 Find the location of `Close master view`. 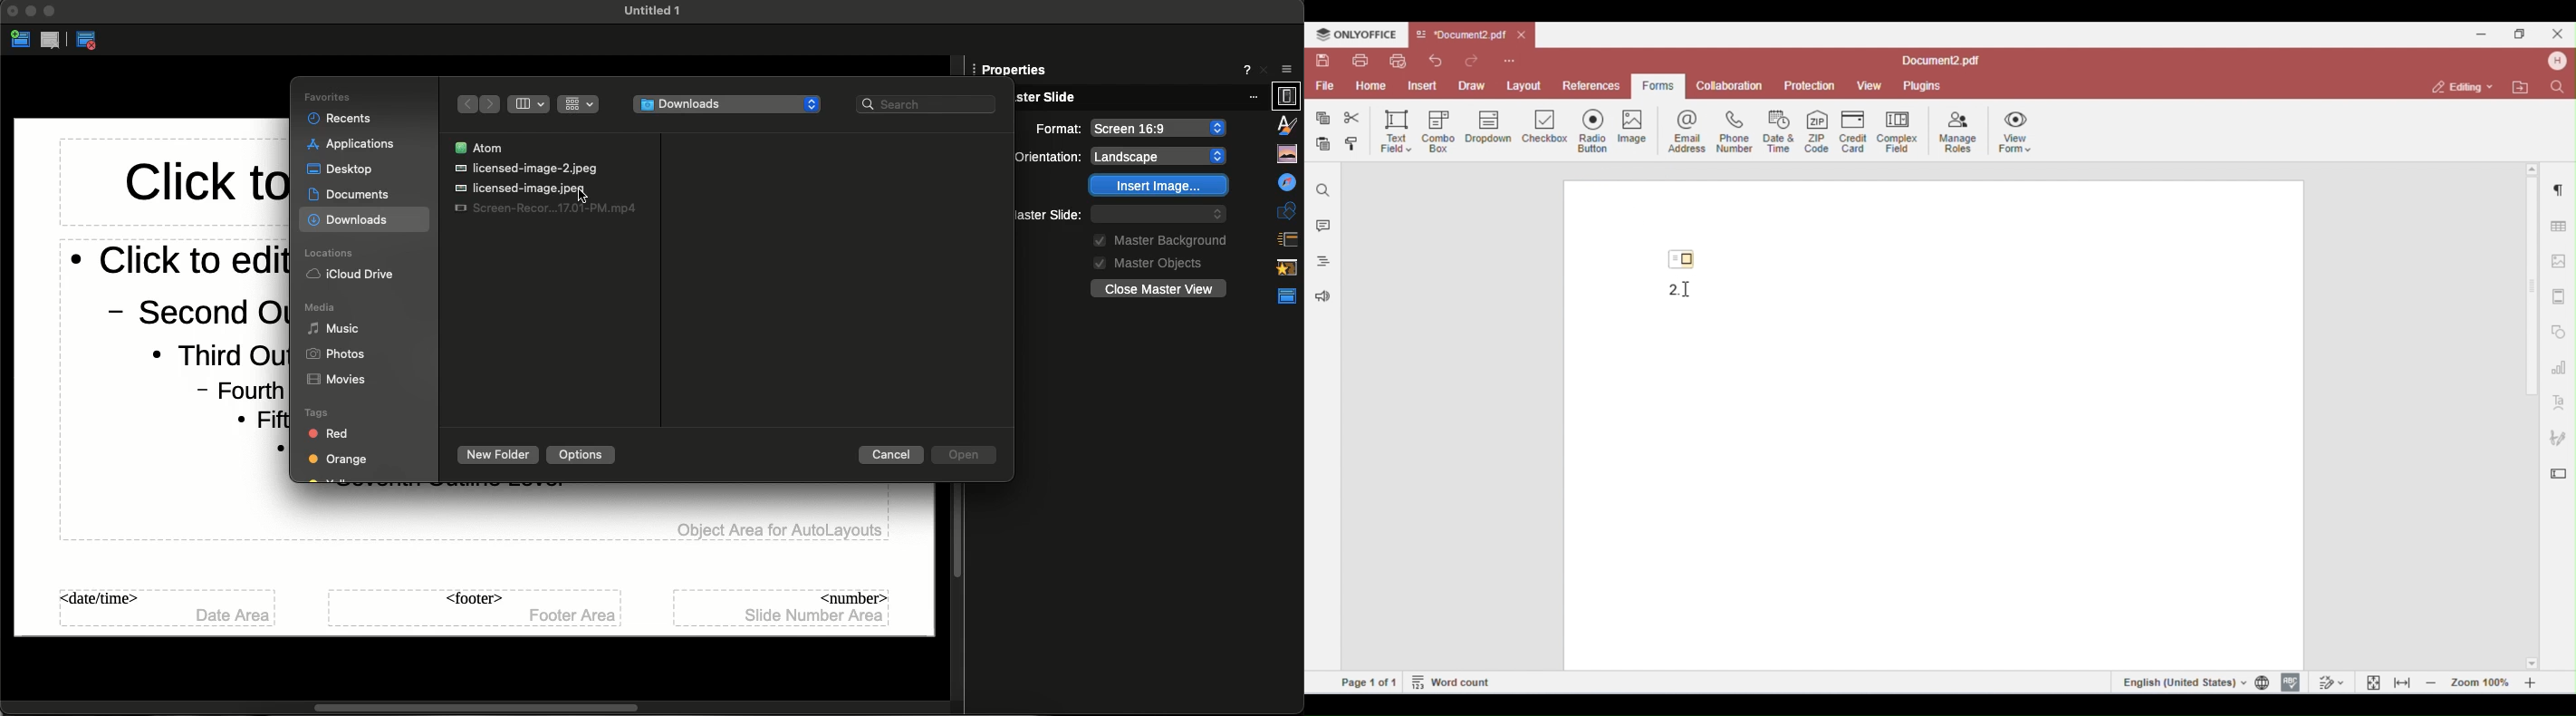

Close master view is located at coordinates (1158, 287).